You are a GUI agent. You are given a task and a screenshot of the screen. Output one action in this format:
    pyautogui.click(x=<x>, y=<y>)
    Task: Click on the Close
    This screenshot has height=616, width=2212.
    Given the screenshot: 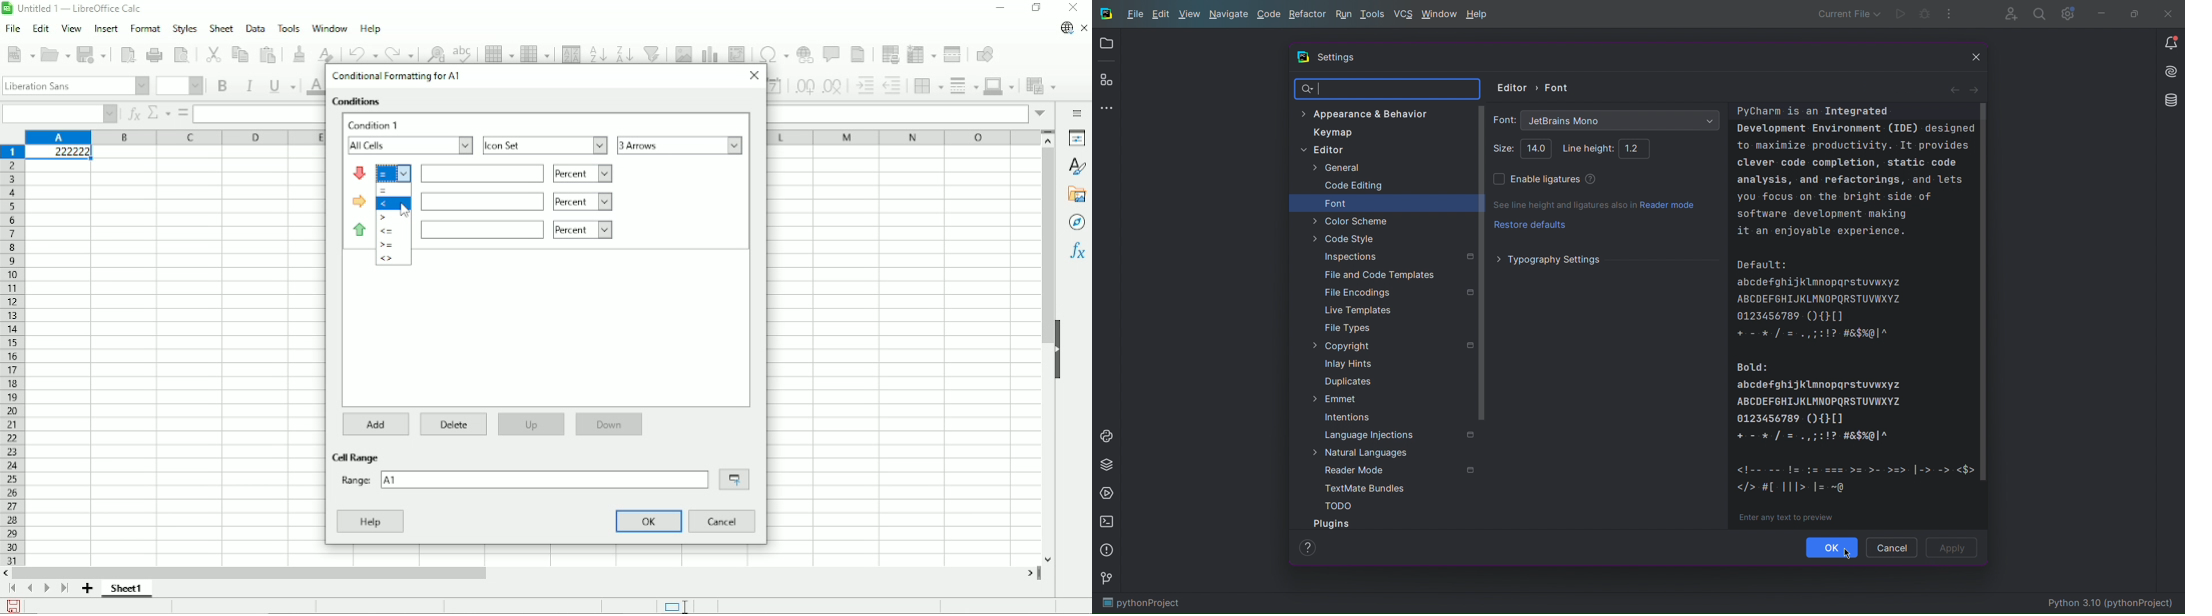 What is the action you would take?
    pyautogui.click(x=753, y=75)
    